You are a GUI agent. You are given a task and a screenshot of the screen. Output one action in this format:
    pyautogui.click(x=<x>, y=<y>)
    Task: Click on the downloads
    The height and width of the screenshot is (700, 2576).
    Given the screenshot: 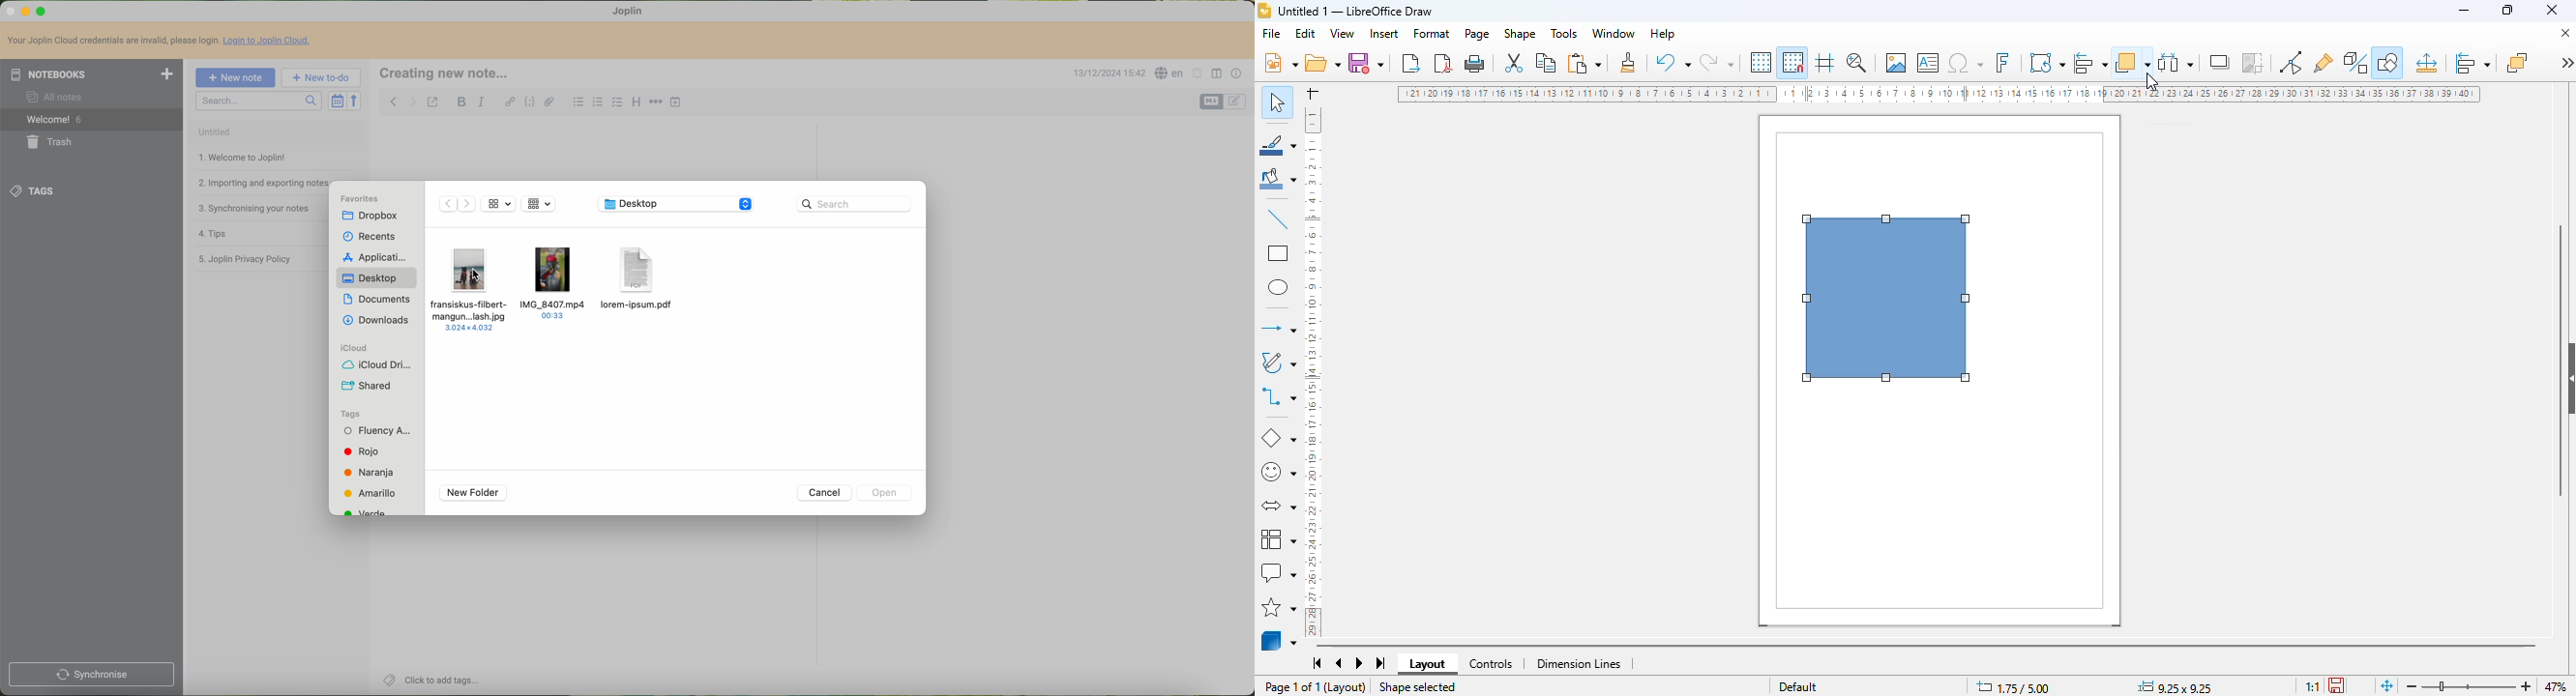 What is the action you would take?
    pyautogui.click(x=377, y=321)
    